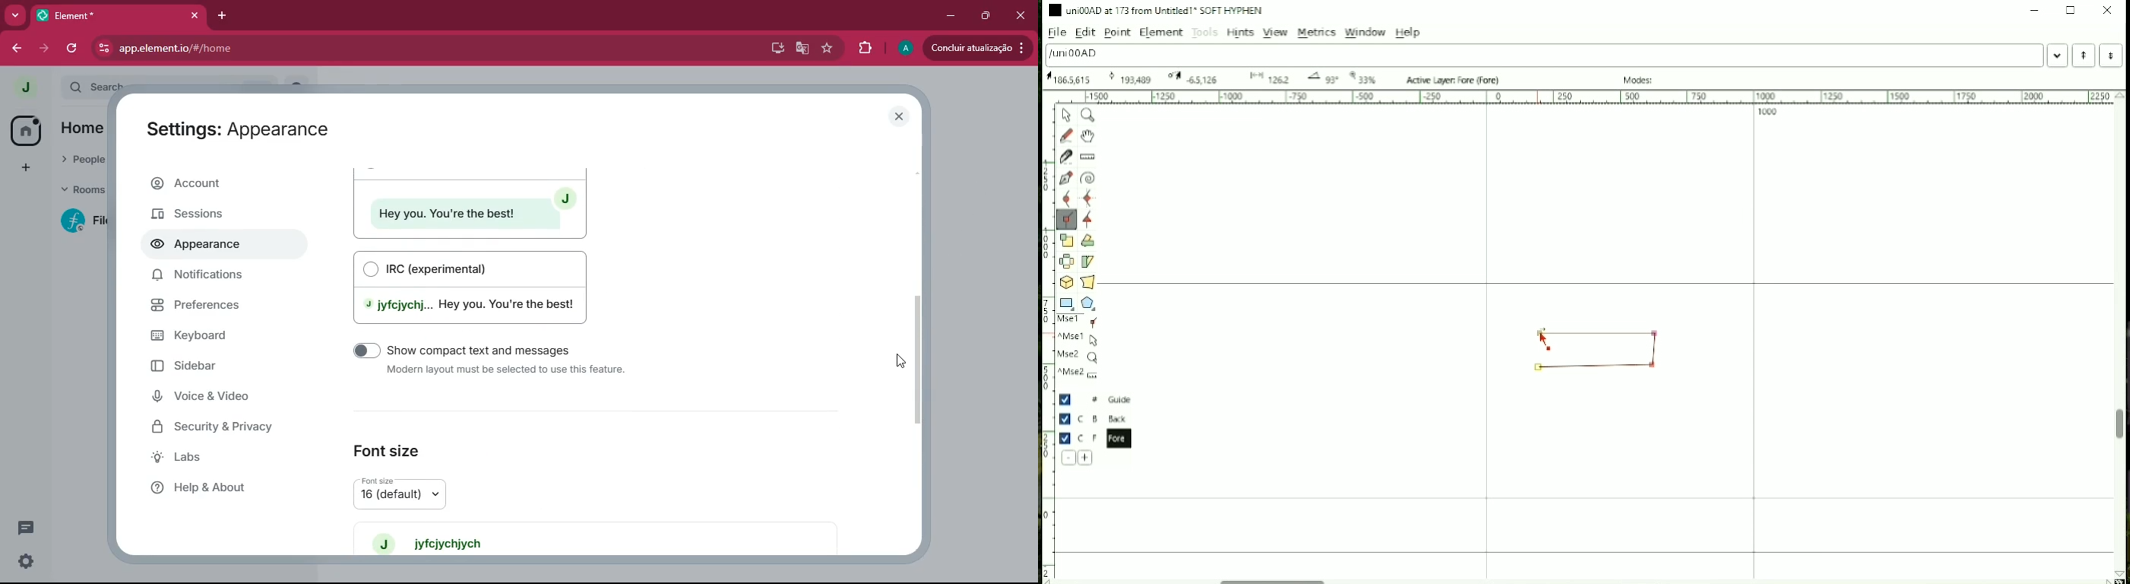  Describe the element at coordinates (801, 47) in the screenshot. I see `google translate` at that location.